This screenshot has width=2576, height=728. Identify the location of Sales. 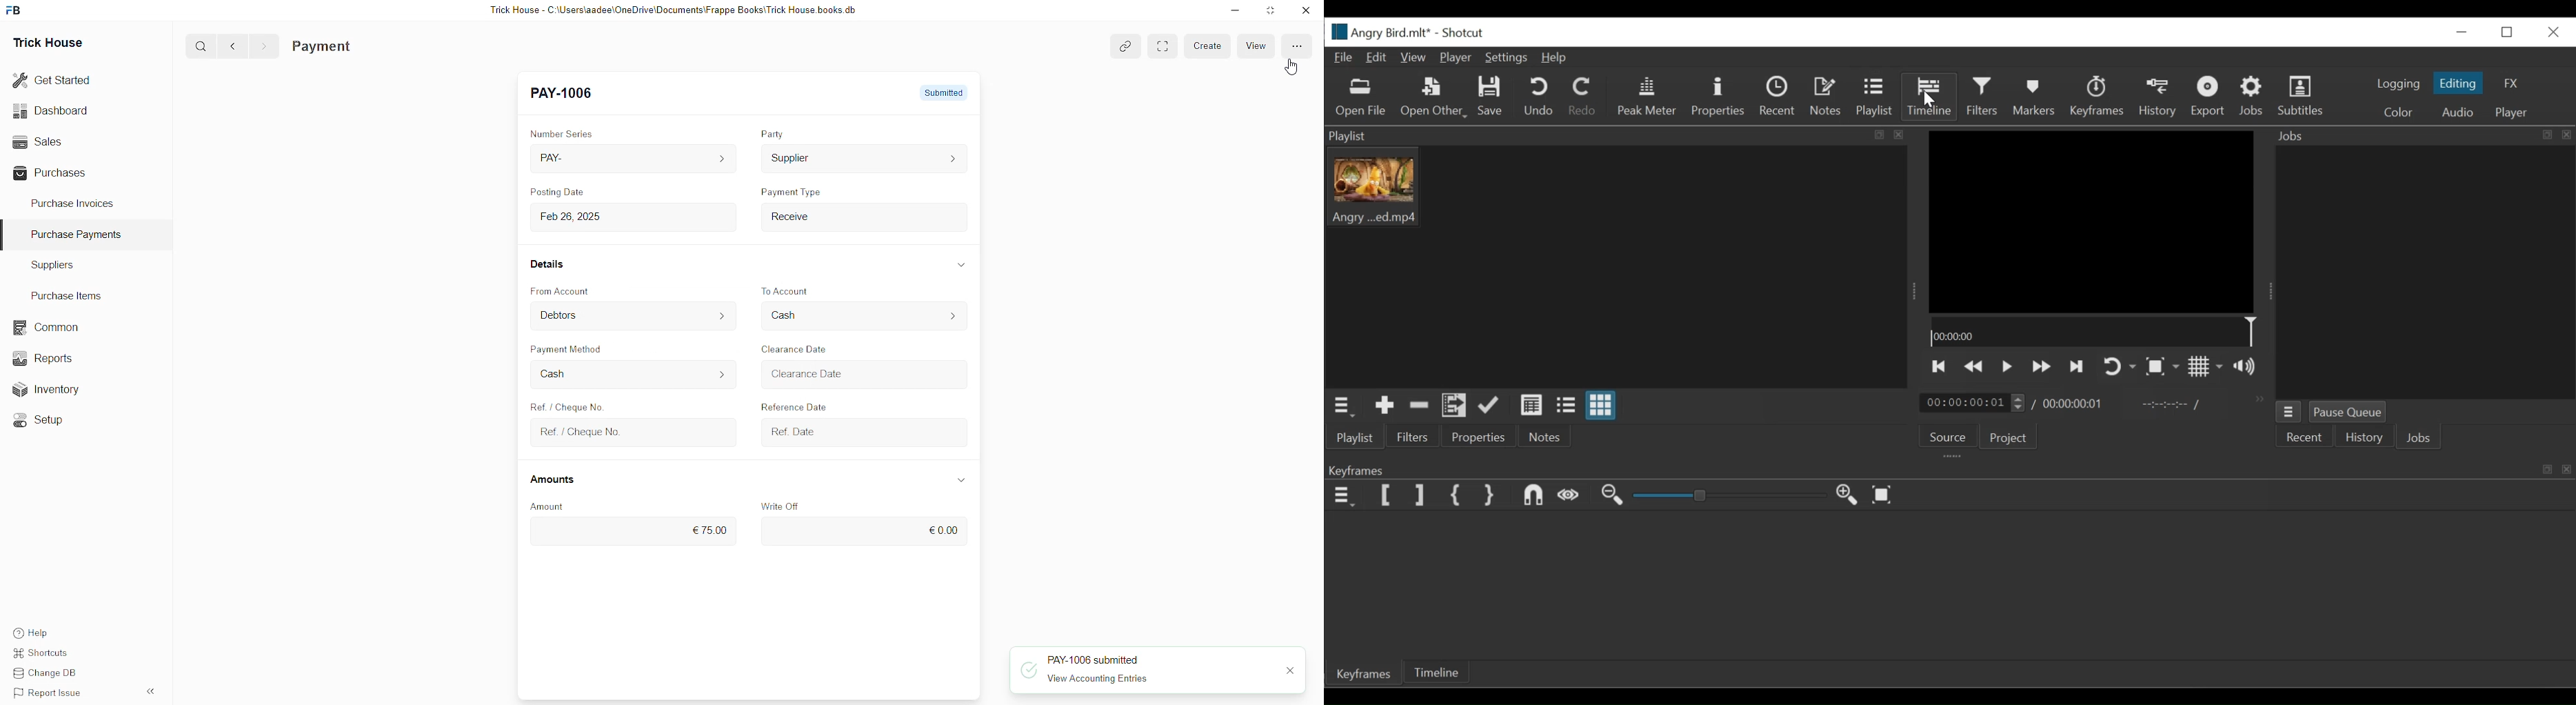
(39, 141).